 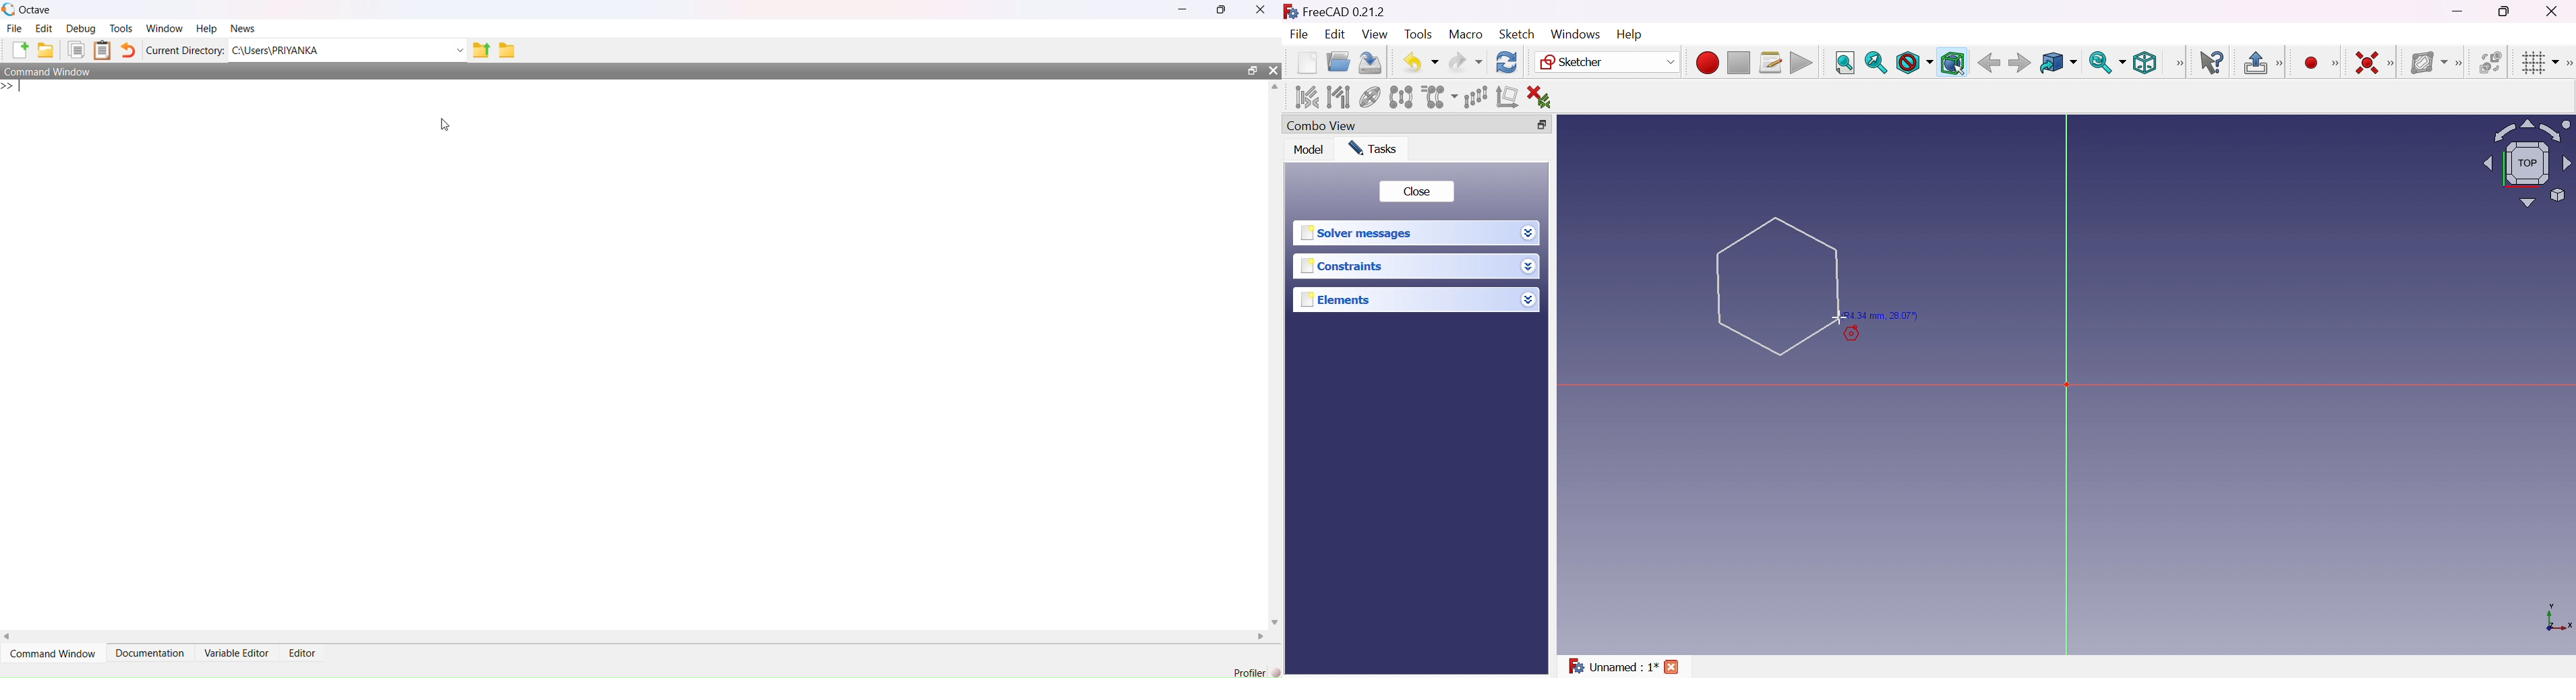 What do you see at coordinates (1310, 149) in the screenshot?
I see `Model` at bounding box center [1310, 149].